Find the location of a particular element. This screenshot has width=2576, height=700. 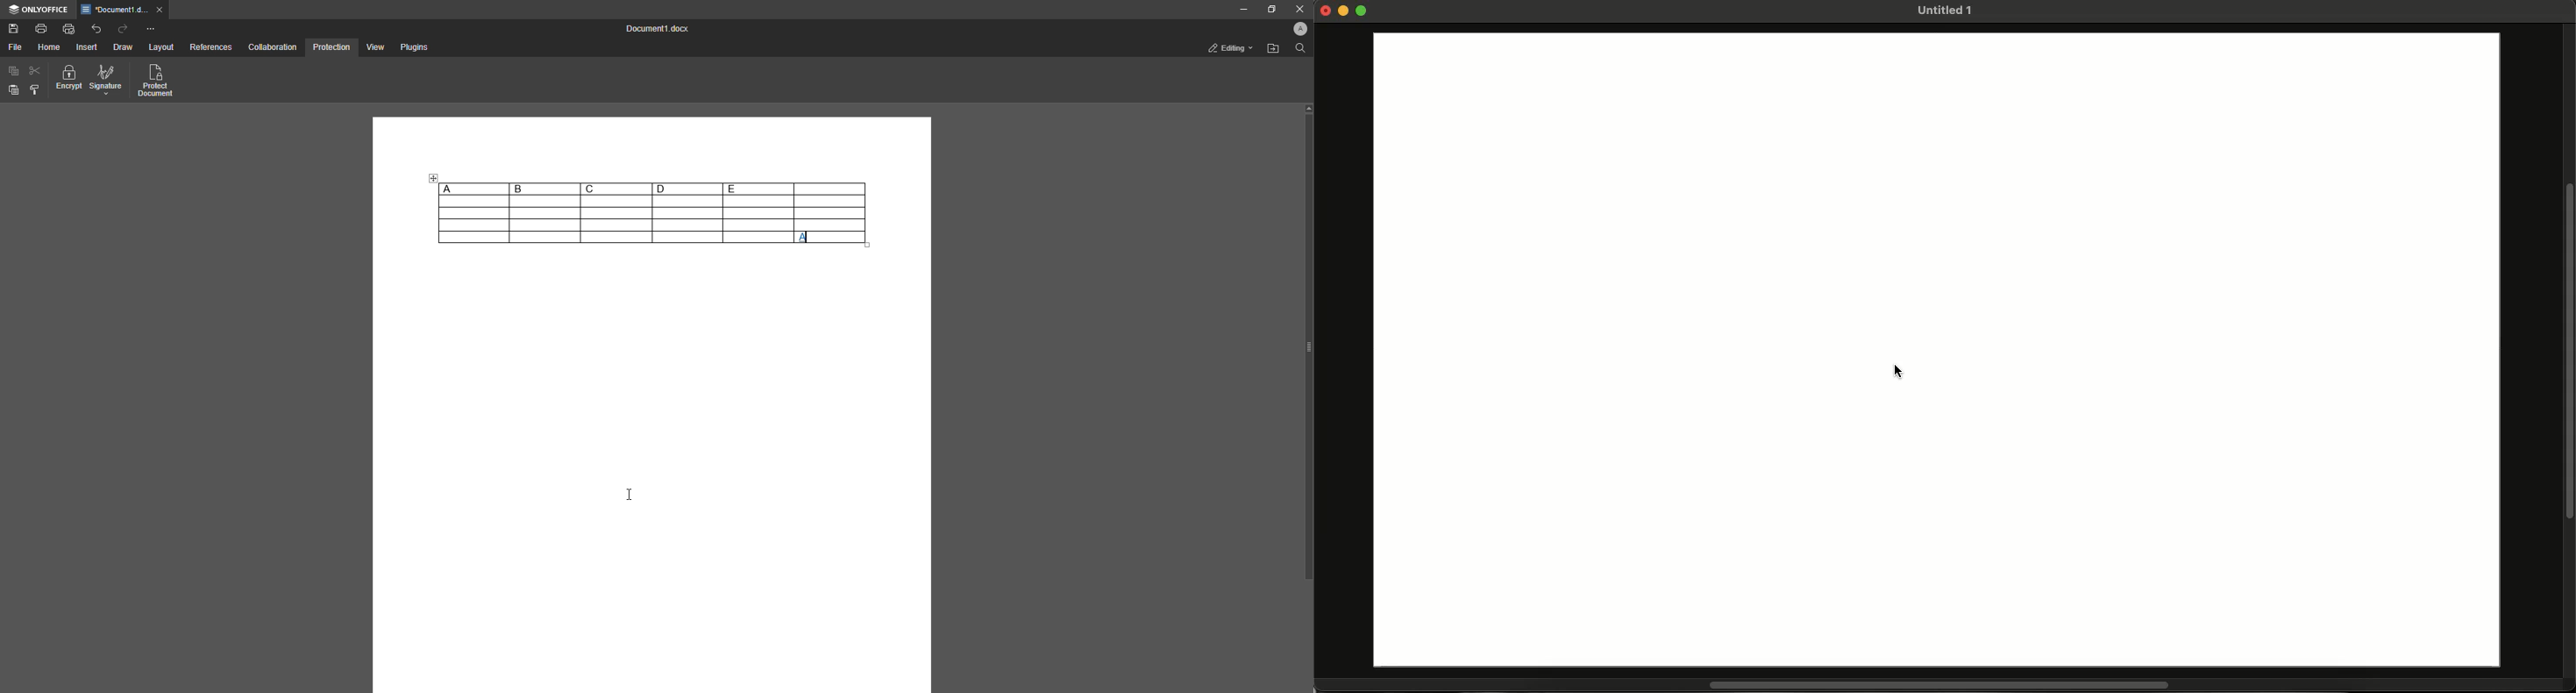

Undo is located at coordinates (97, 28).